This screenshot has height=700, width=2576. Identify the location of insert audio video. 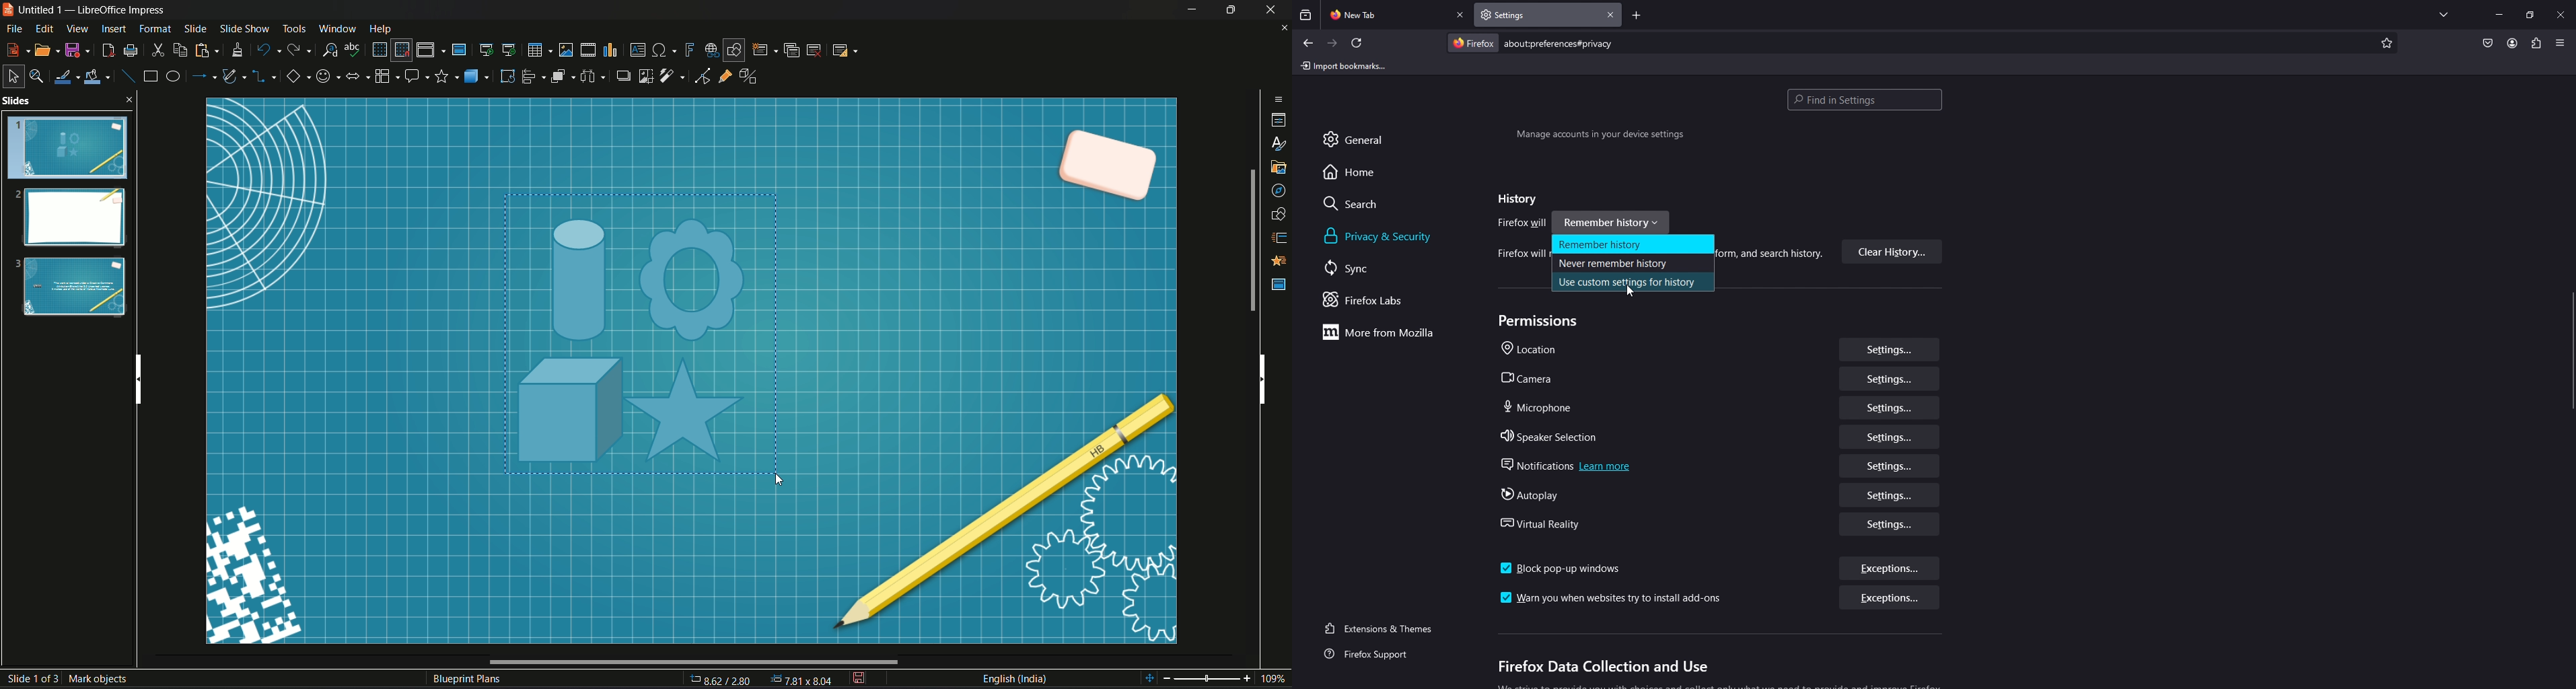
(587, 50).